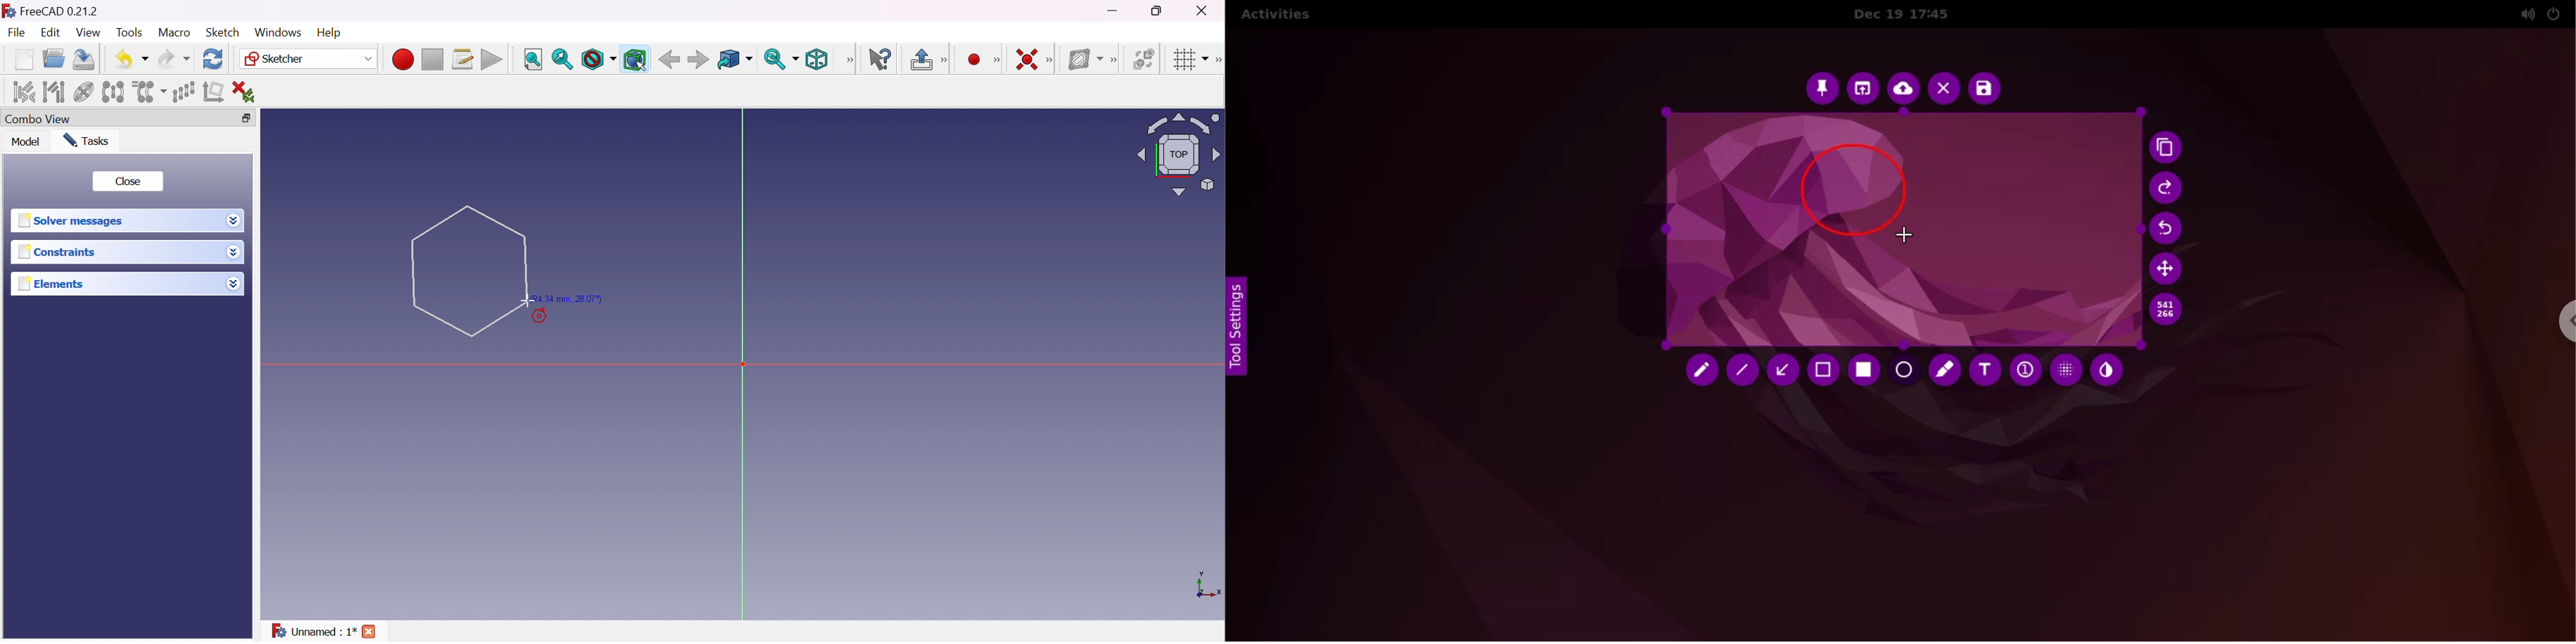  What do you see at coordinates (370, 633) in the screenshot?
I see `Close` at bounding box center [370, 633].